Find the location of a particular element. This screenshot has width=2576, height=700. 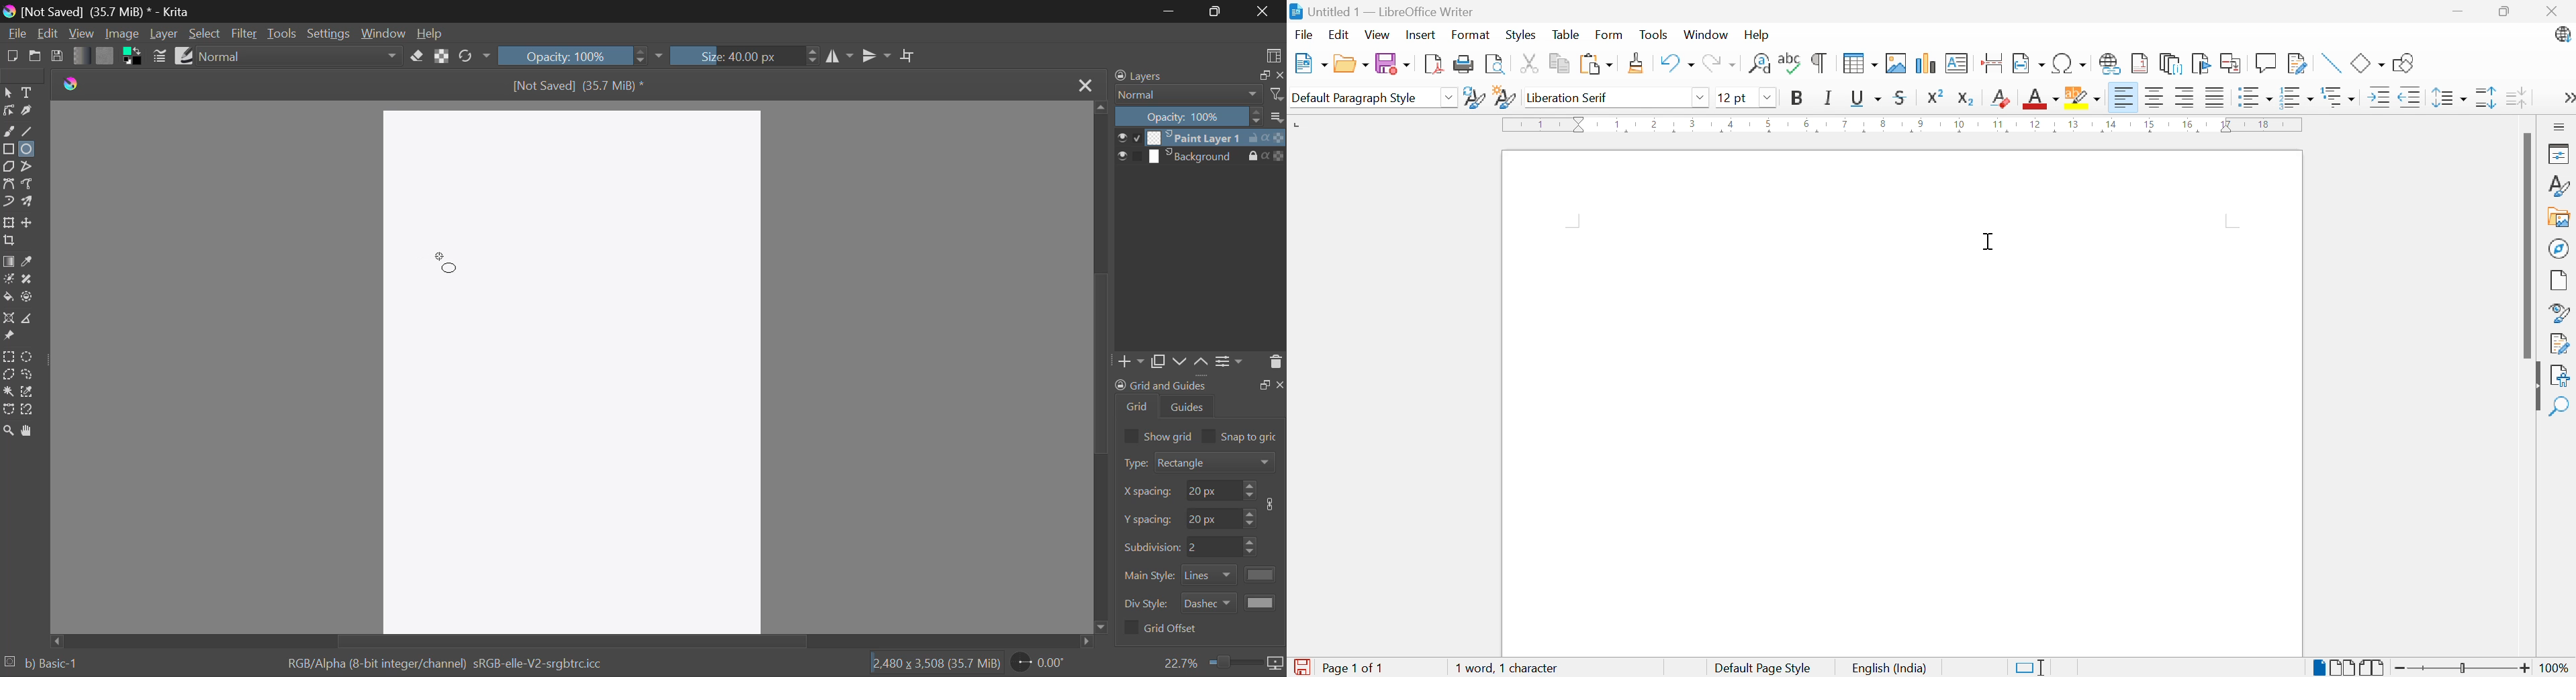

Gradient is located at coordinates (78, 56).